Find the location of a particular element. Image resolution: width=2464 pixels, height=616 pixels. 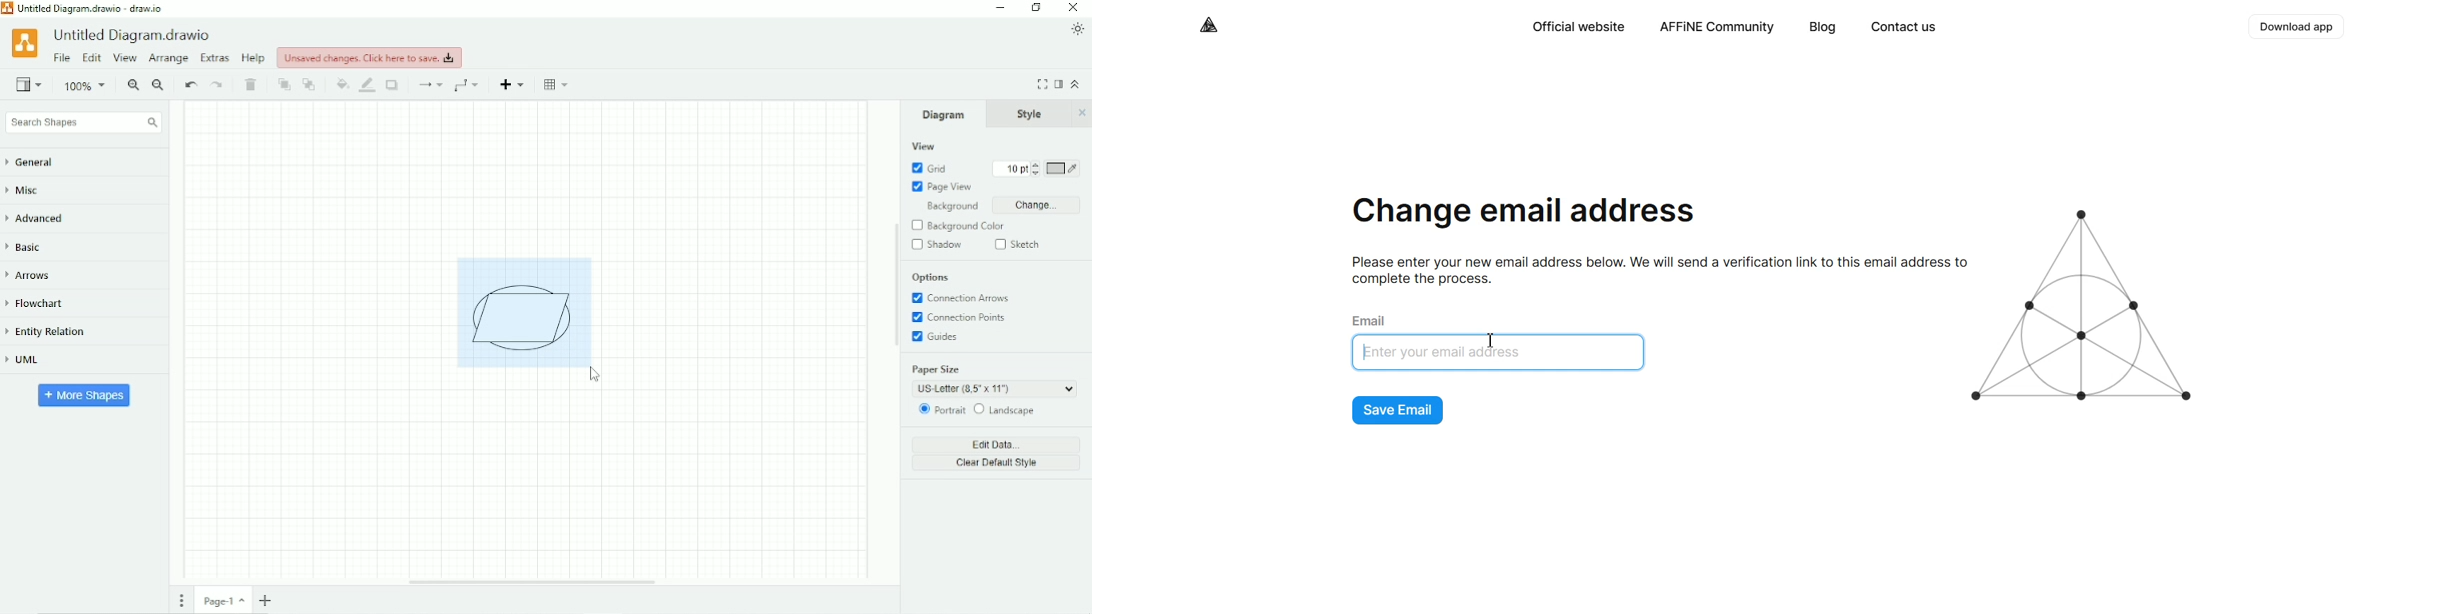

Page view is located at coordinates (942, 187).